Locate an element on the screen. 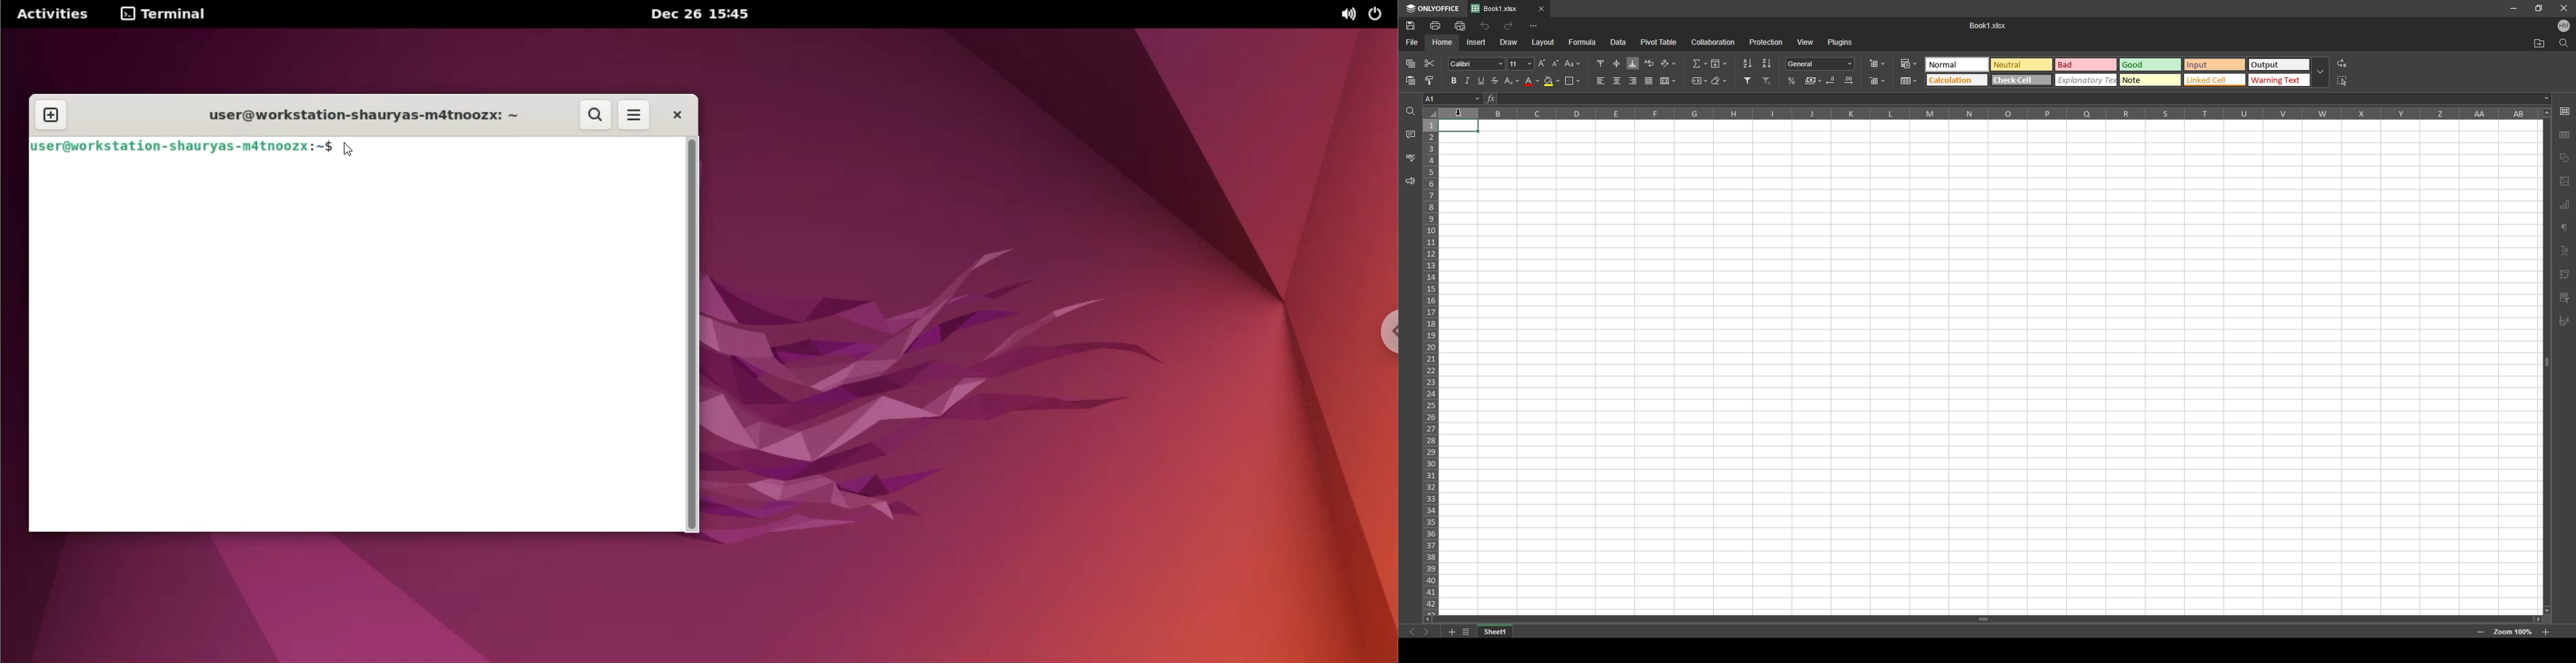 The width and height of the screenshot is (2576, 672). undo is located at coordinates (1485, 26).